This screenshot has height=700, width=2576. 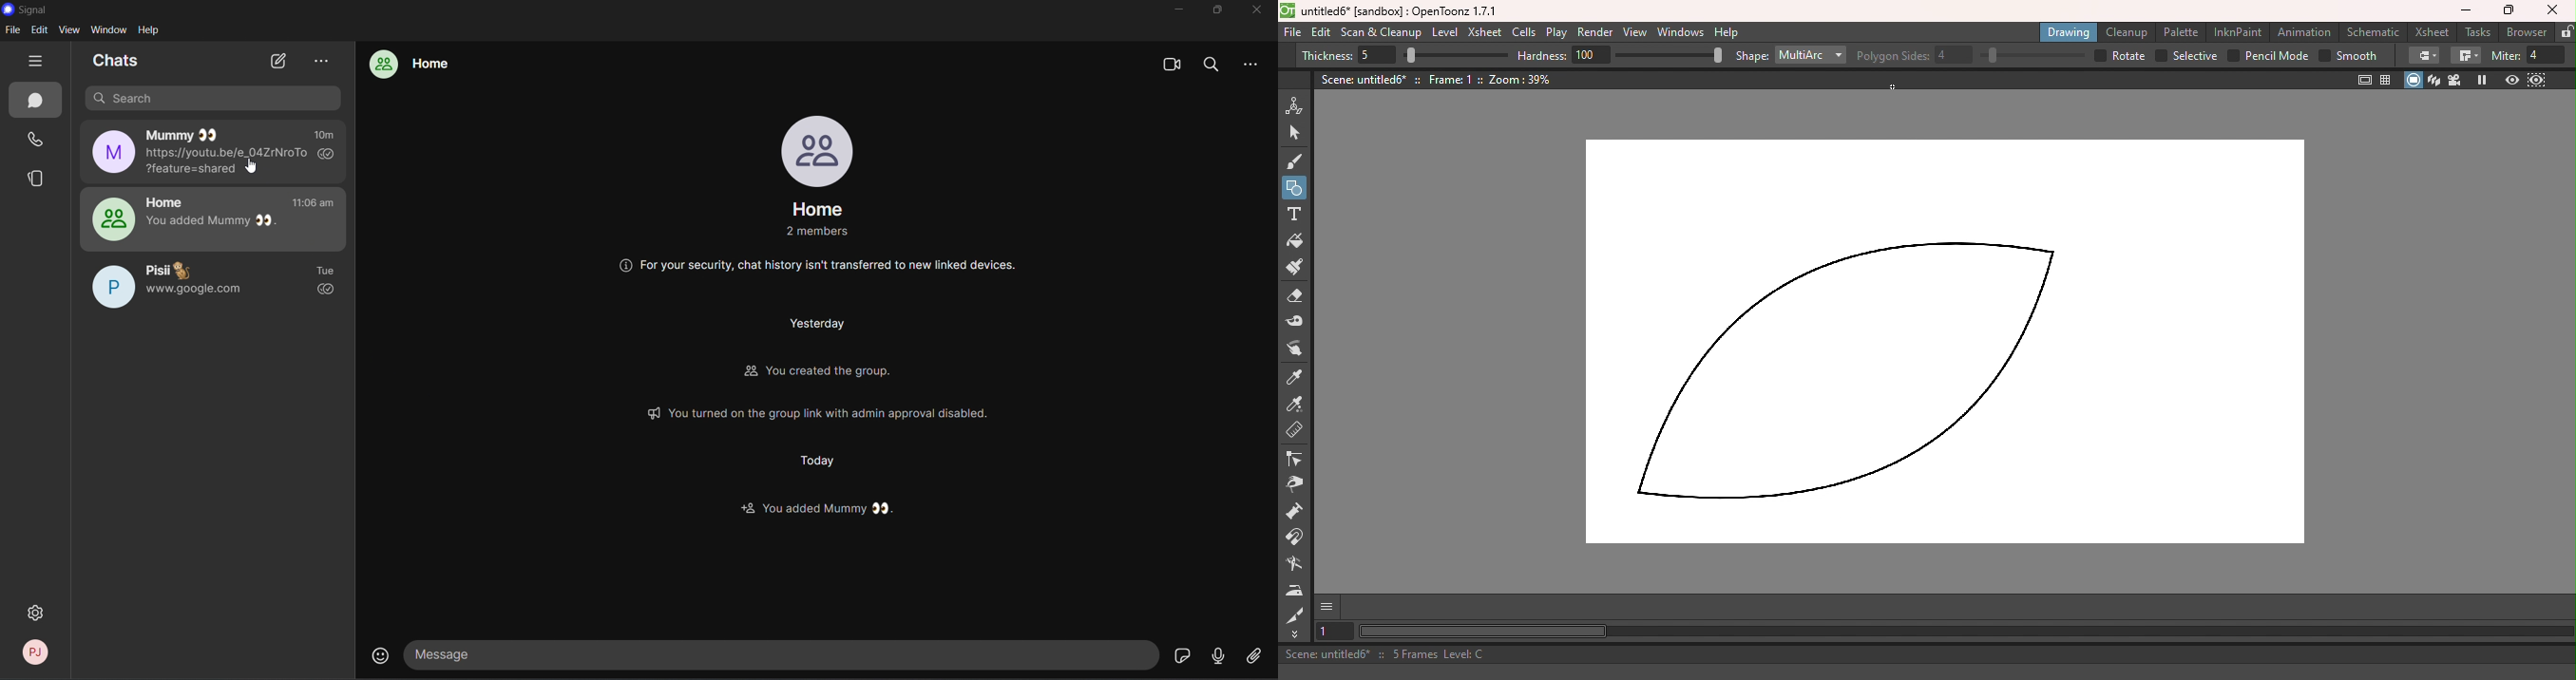 I want to click on title, so click(x=33, y=11).